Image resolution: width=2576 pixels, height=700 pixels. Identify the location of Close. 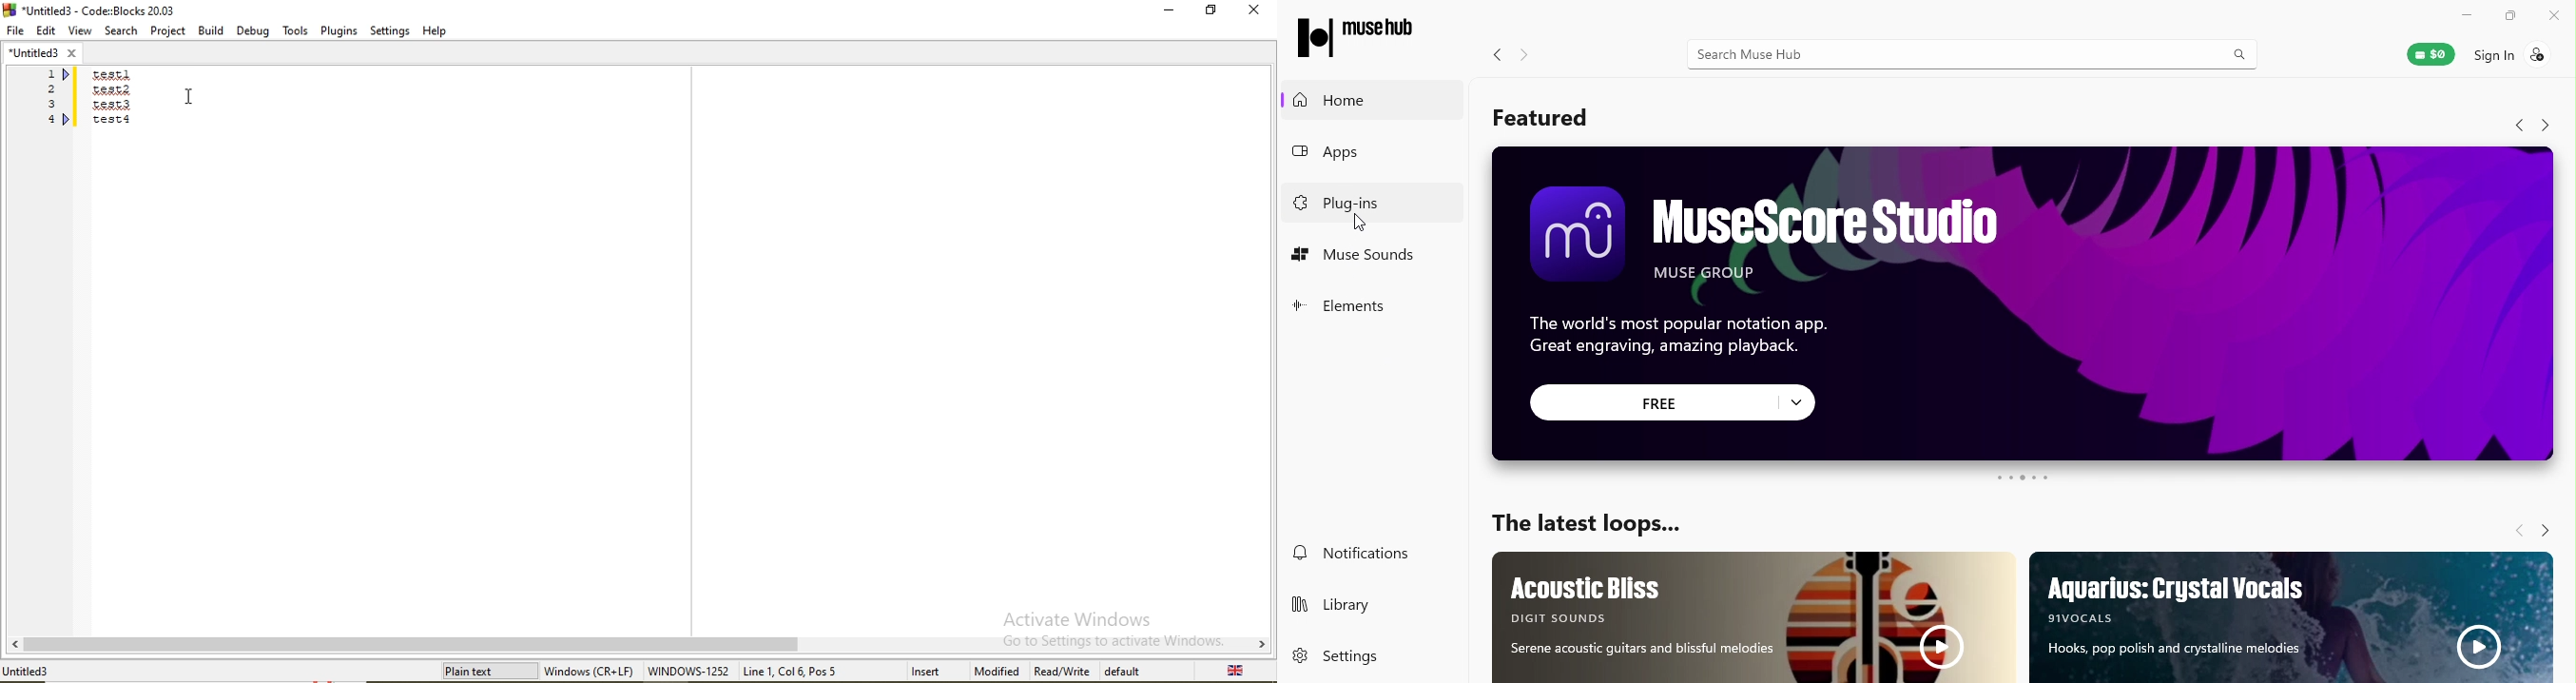
(2554, 16).